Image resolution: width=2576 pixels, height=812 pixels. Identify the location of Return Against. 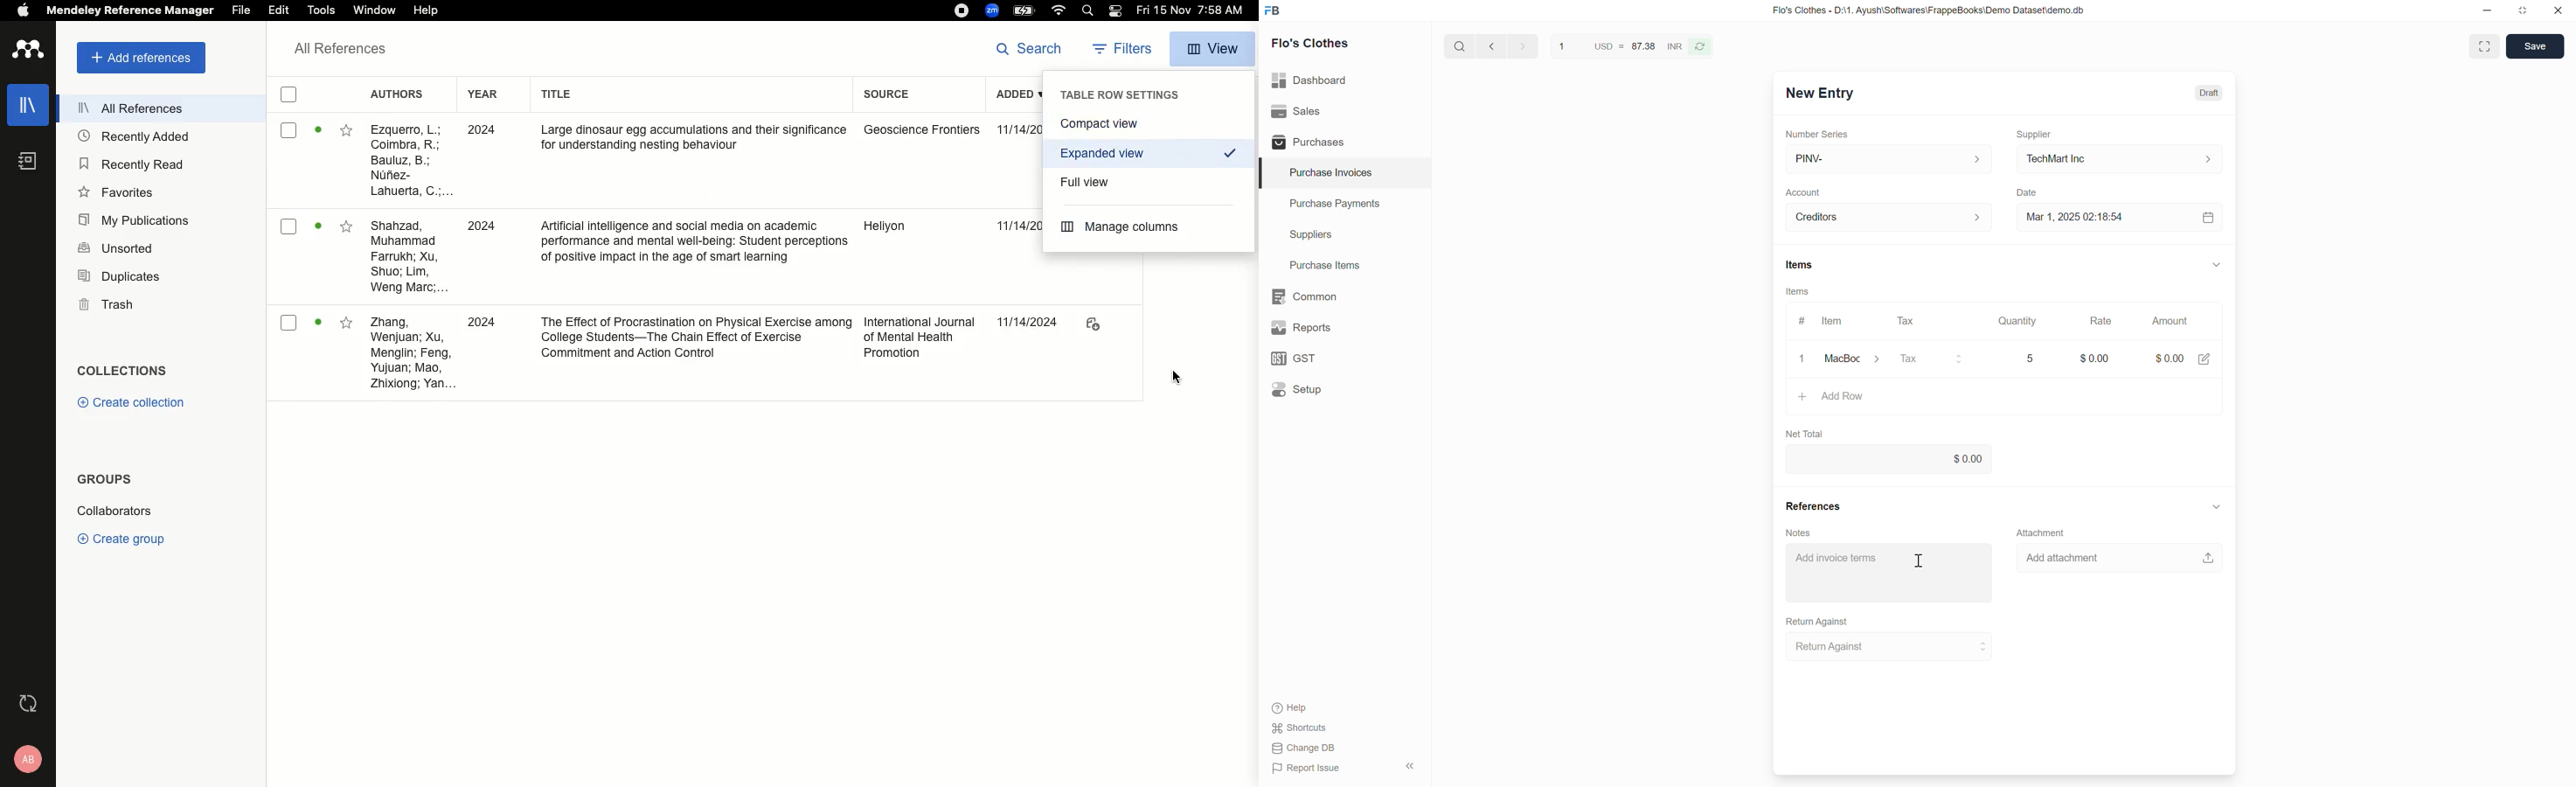
(1818, 622).